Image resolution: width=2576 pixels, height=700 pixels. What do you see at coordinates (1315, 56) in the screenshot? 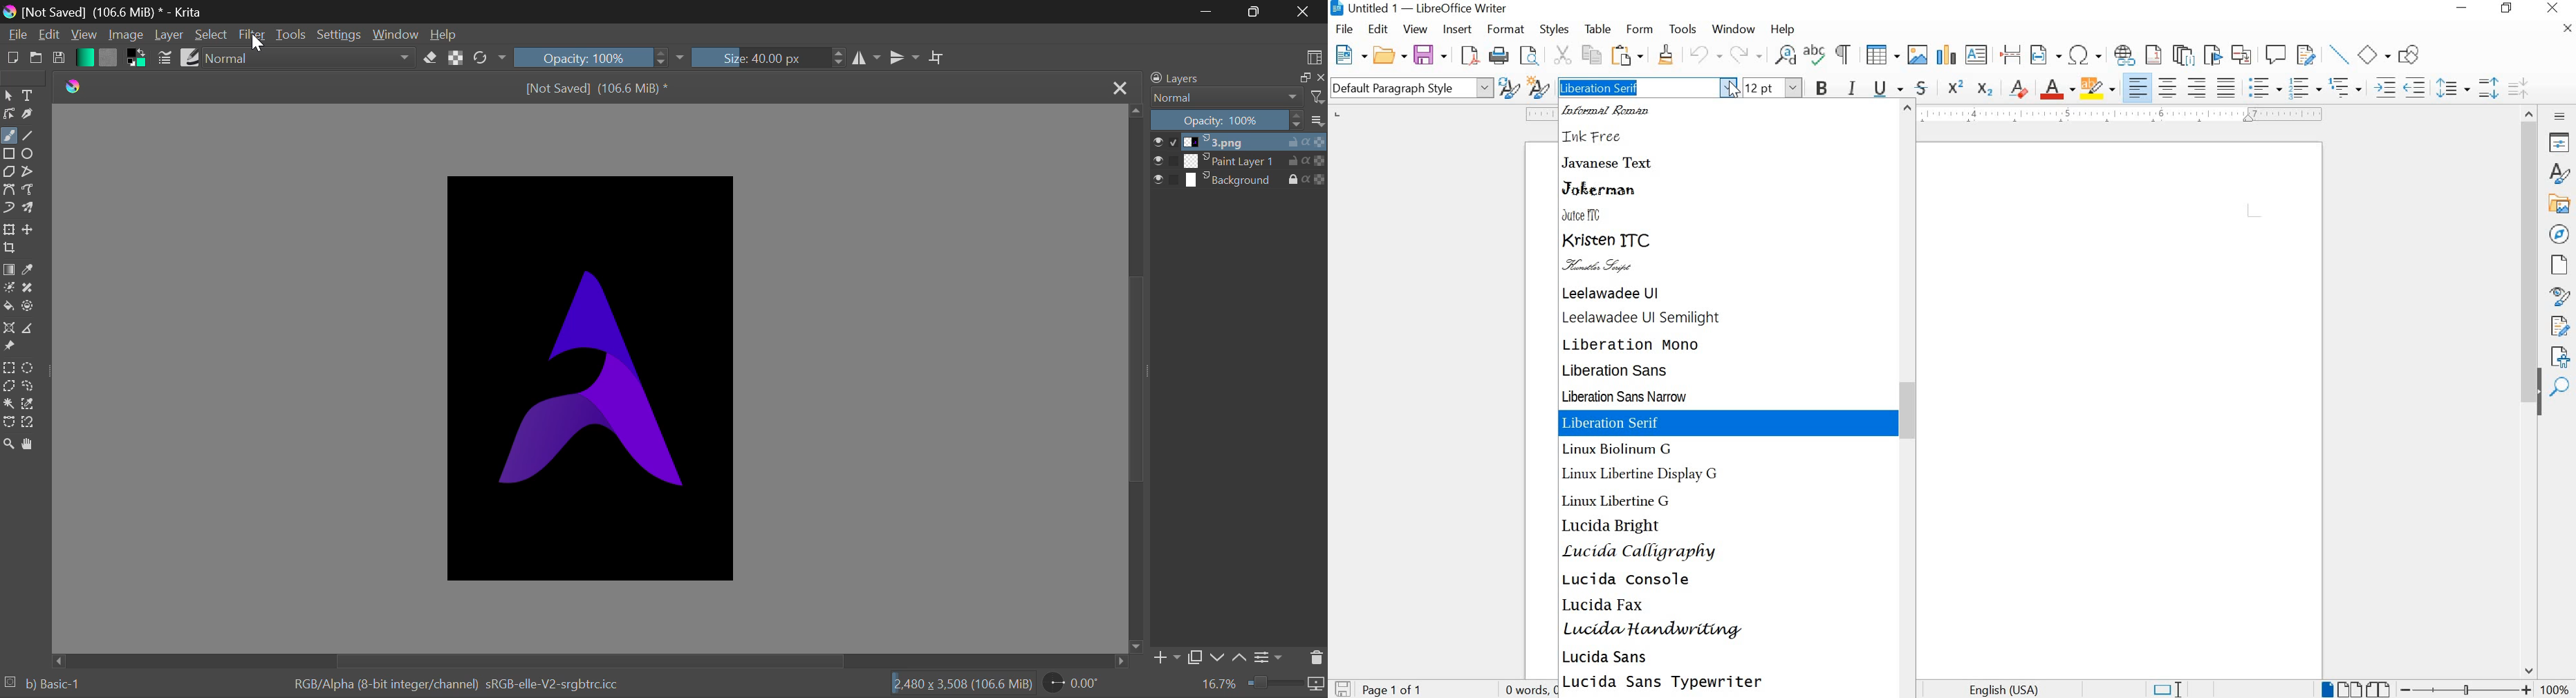
I see `Choose Workspace` at bounding box center [1315, 56].